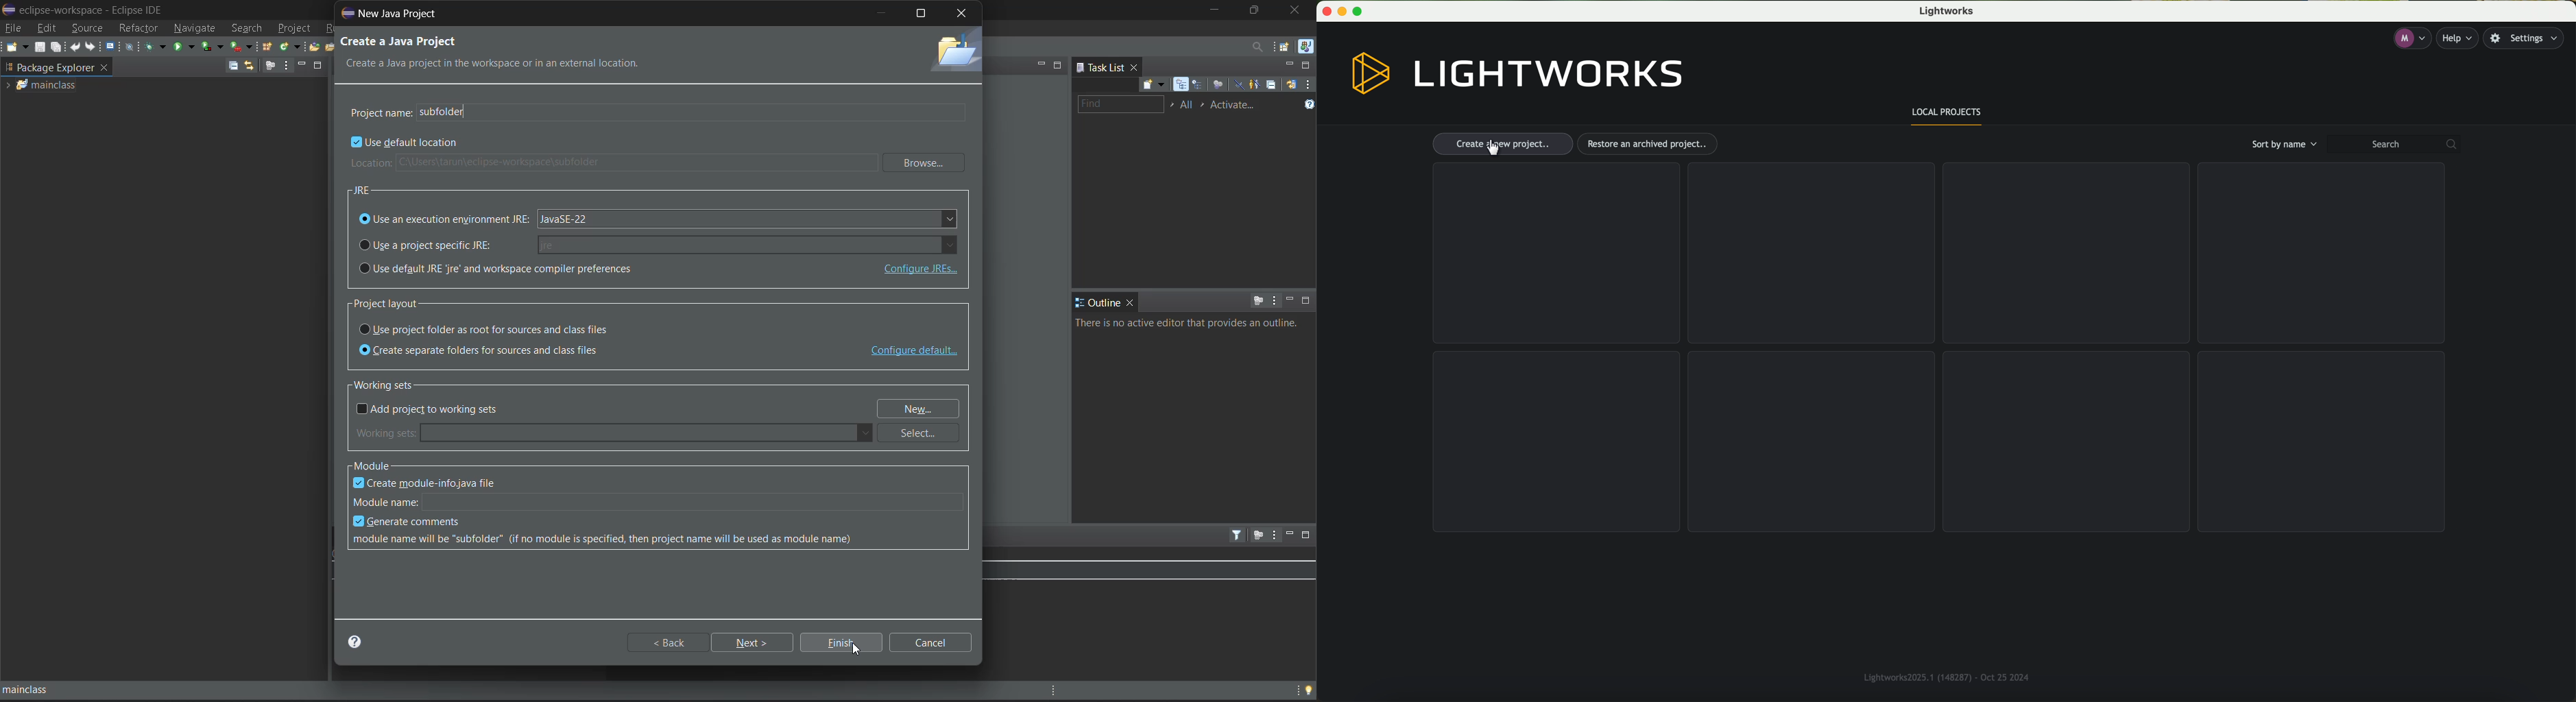  Describe the element at coordinates (611, 163) in the screenshot. I see `location` at that location.